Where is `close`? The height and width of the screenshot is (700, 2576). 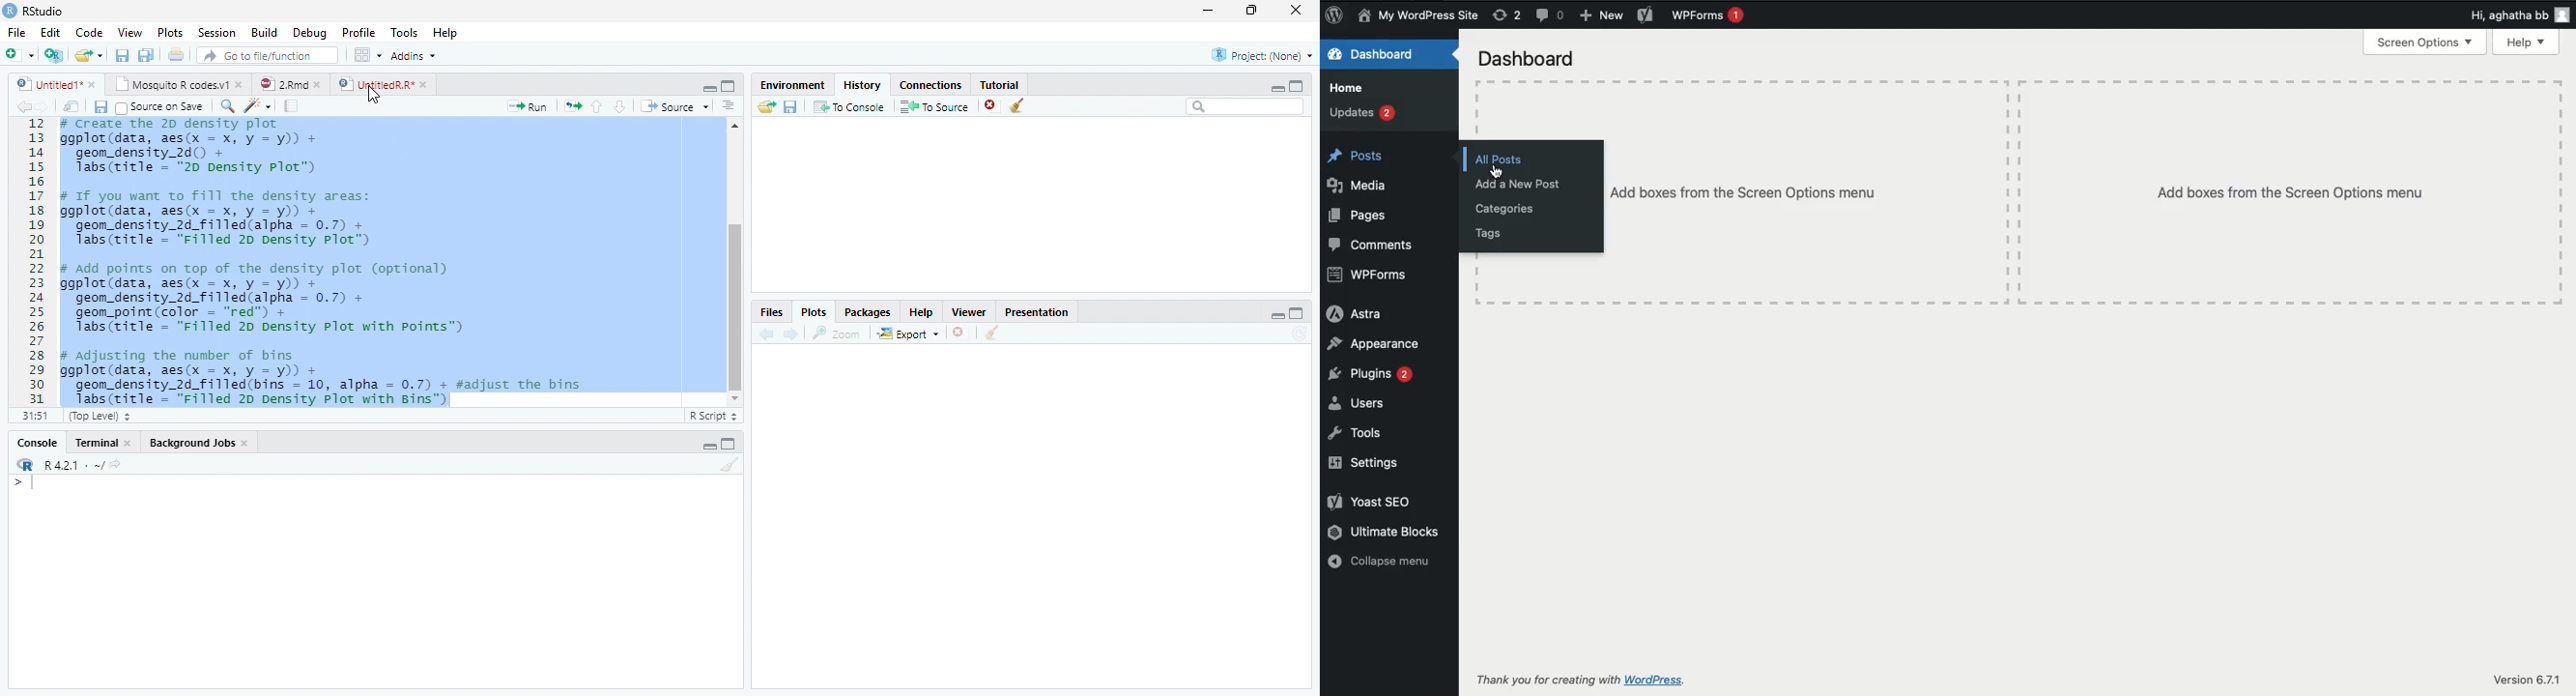
close is located at coordinates (94, 84).